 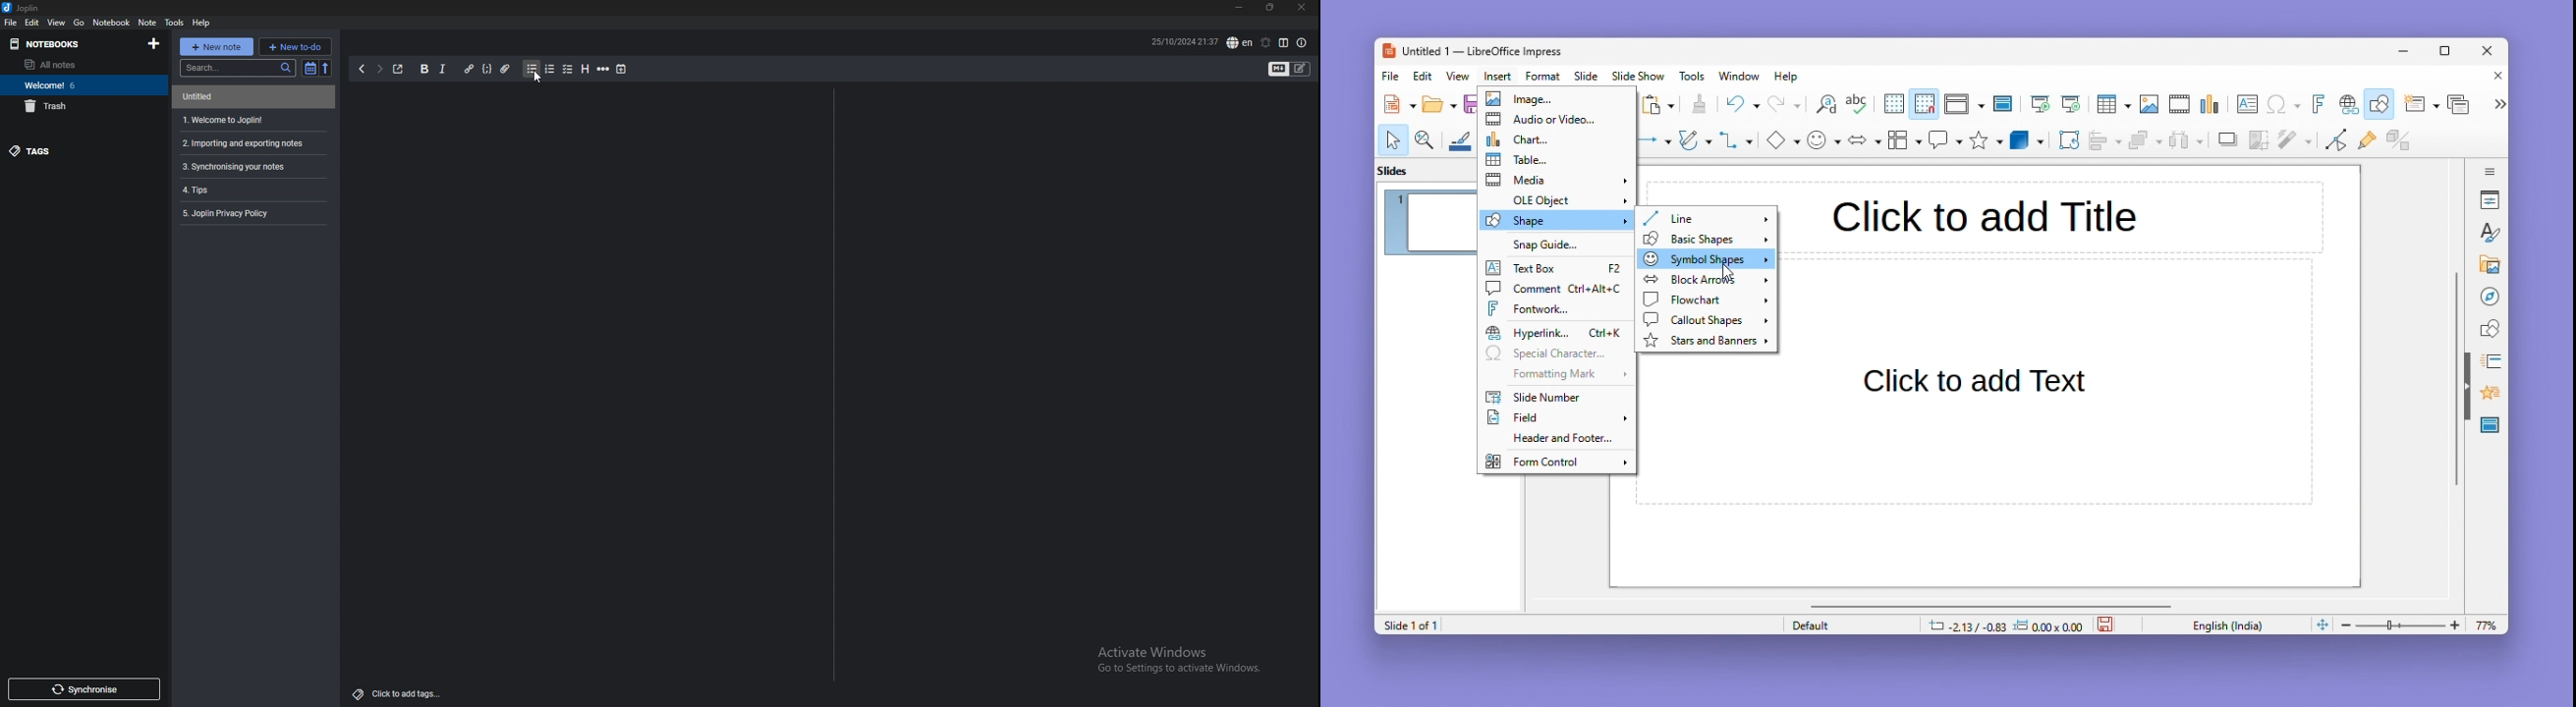 What do you see at coordinates (2027, 141) in the screenshot?
I see `Cuboid` at bounding box center [2027, 141].